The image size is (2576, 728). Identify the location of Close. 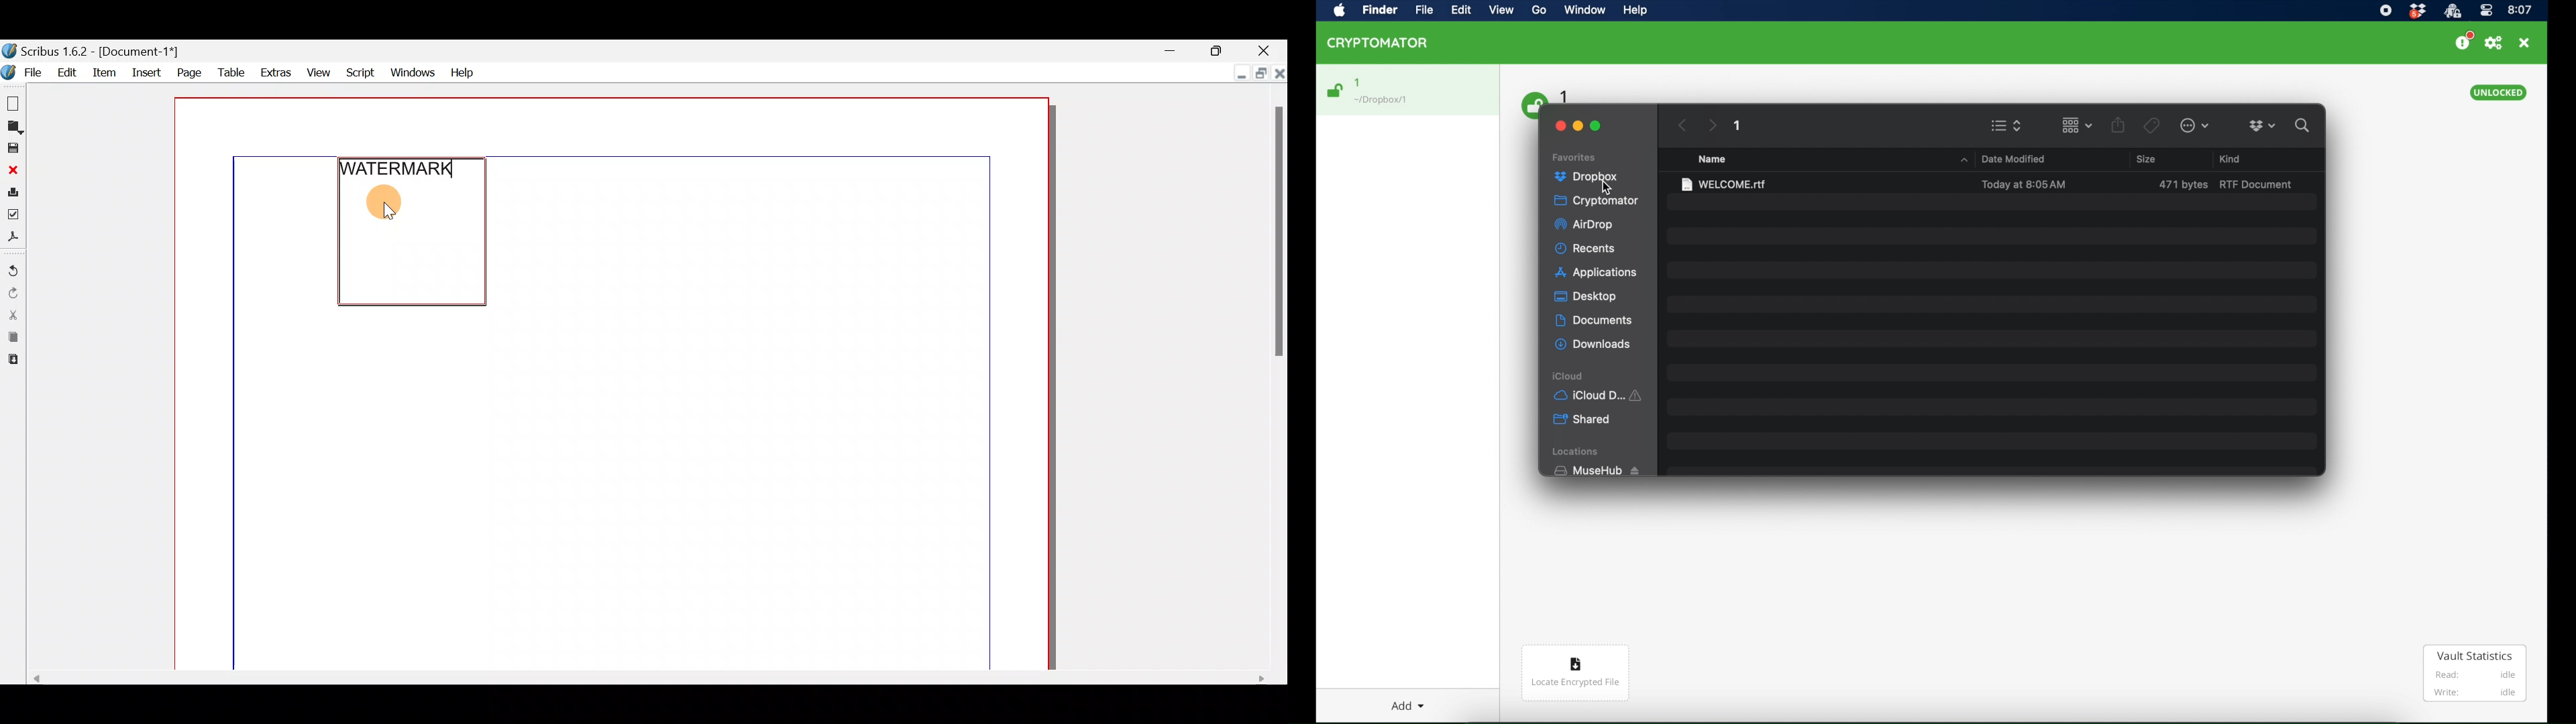
(12, 170).